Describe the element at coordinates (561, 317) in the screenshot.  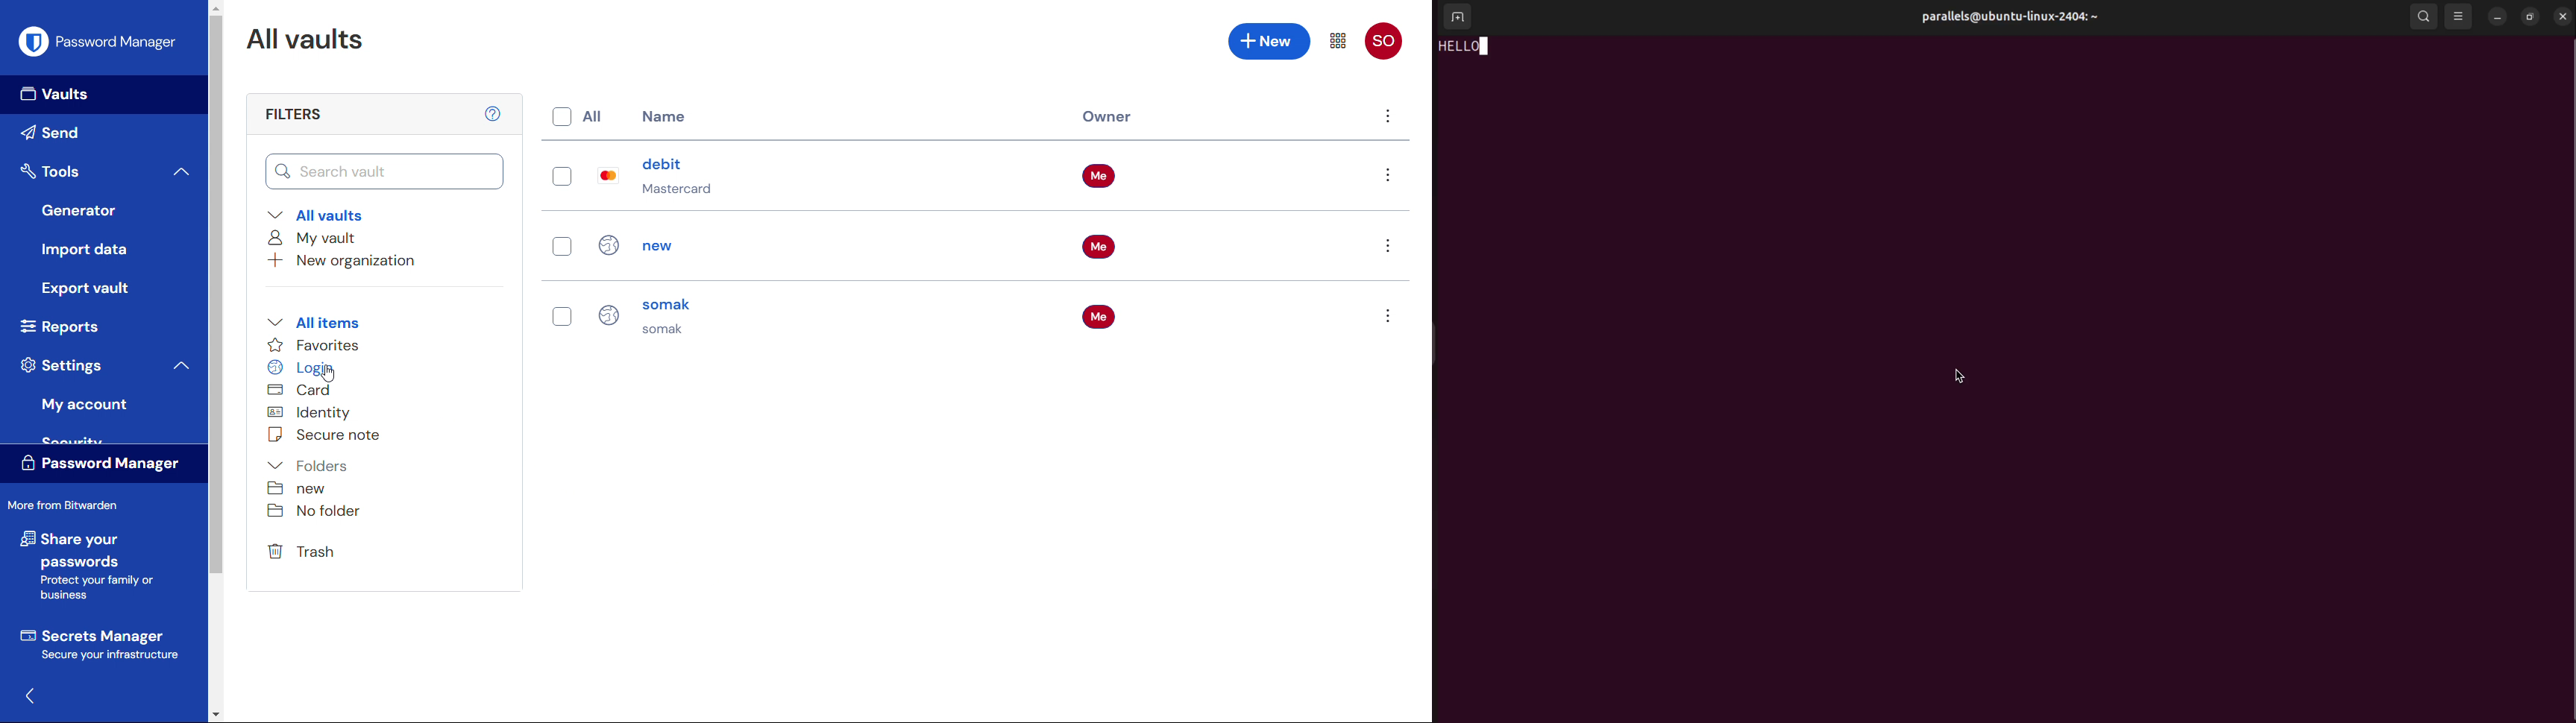
I see `Select` at that location.